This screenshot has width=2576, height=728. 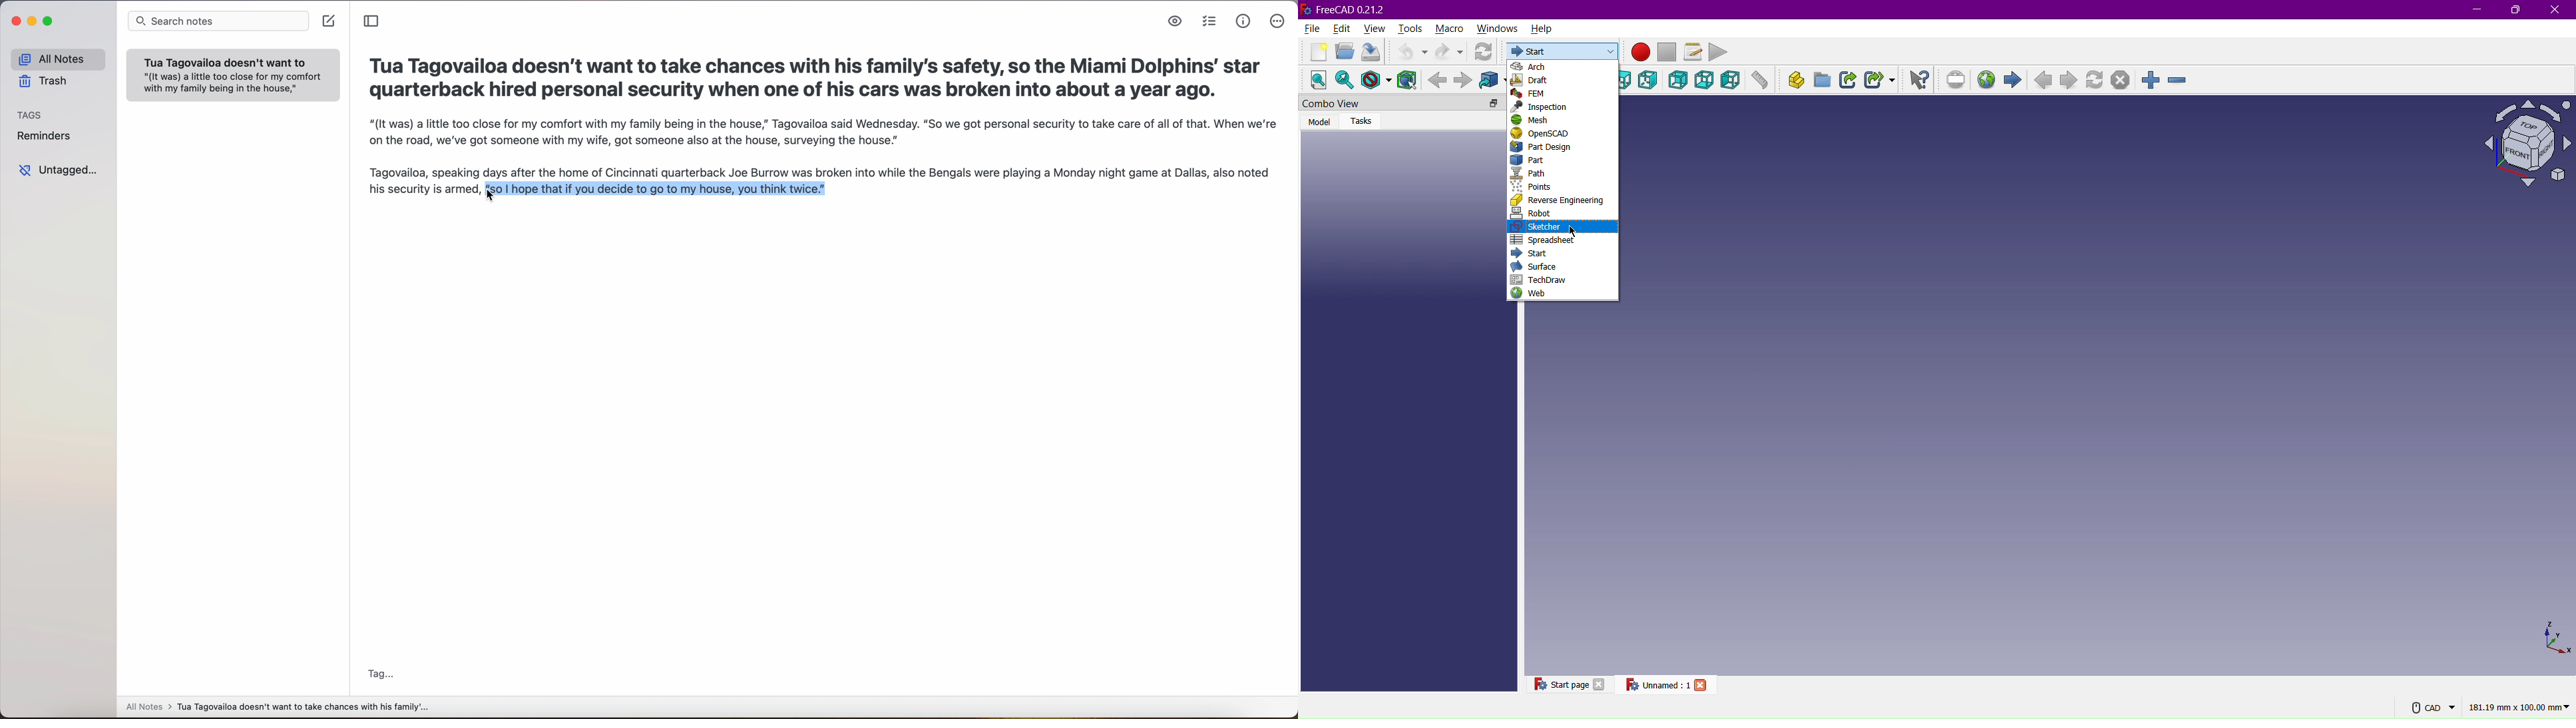 What do you see at coordinates (1561, 227) in the screenshot?
I see `Sketcher` at bounding box center [1561, 227].